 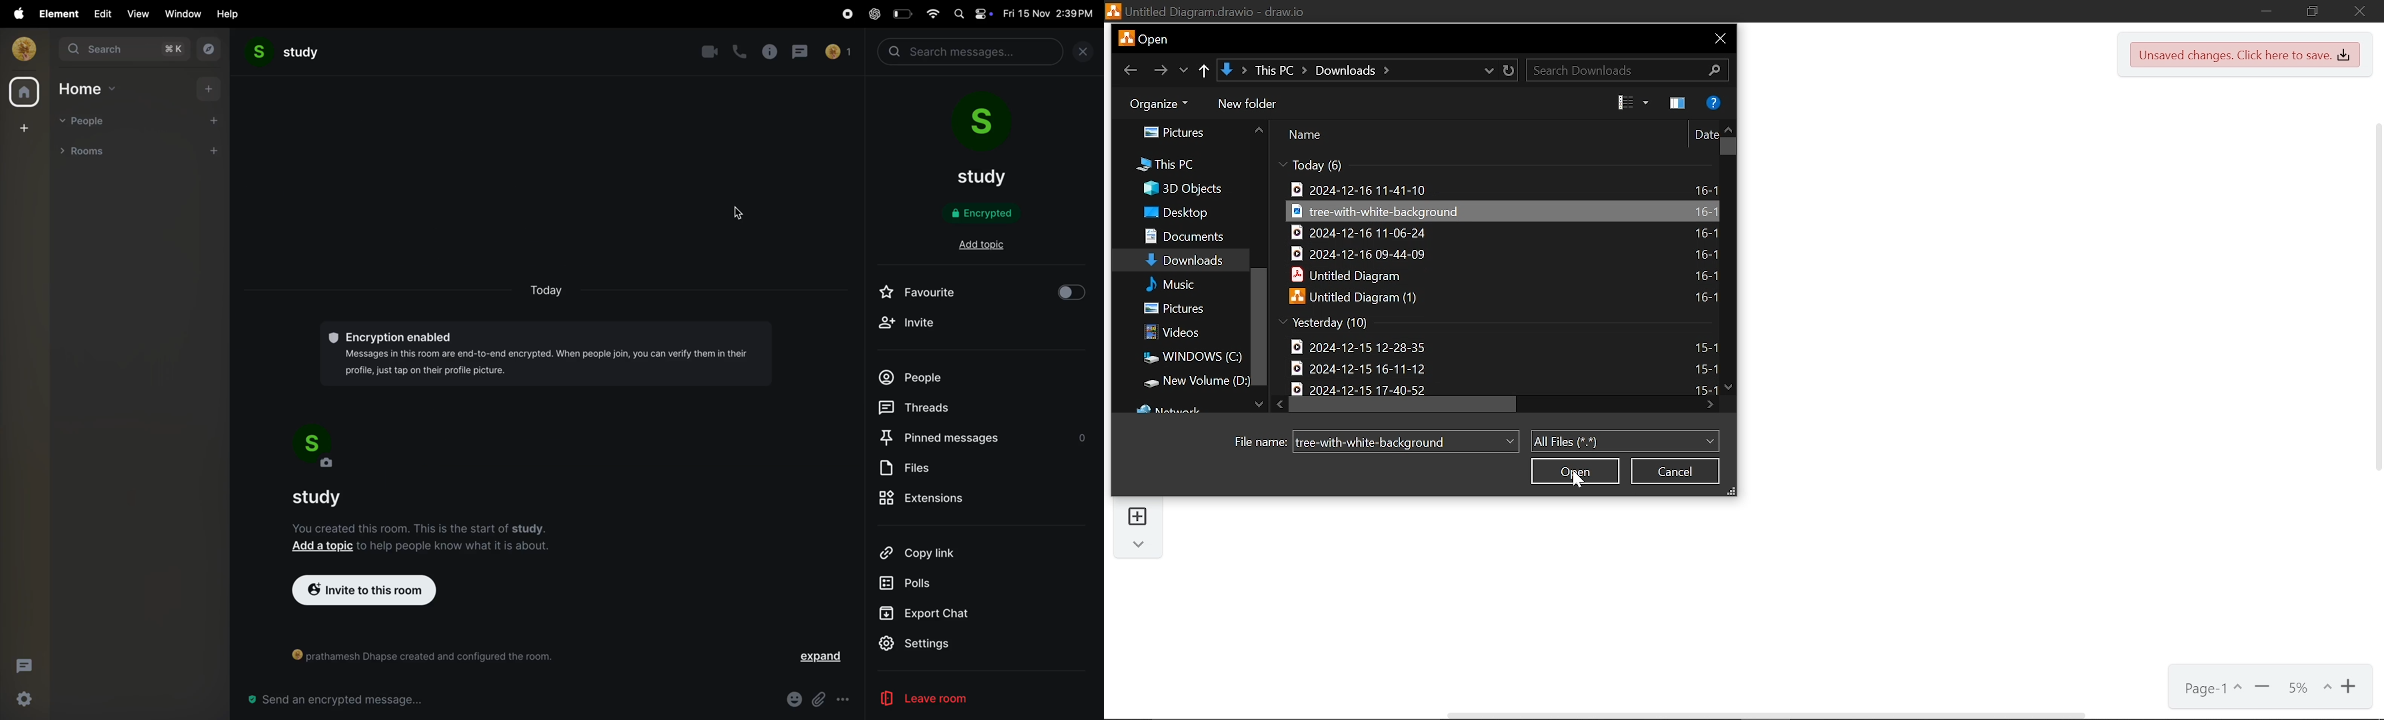 I want to click on number of files created , so click(x=1334, y=167).